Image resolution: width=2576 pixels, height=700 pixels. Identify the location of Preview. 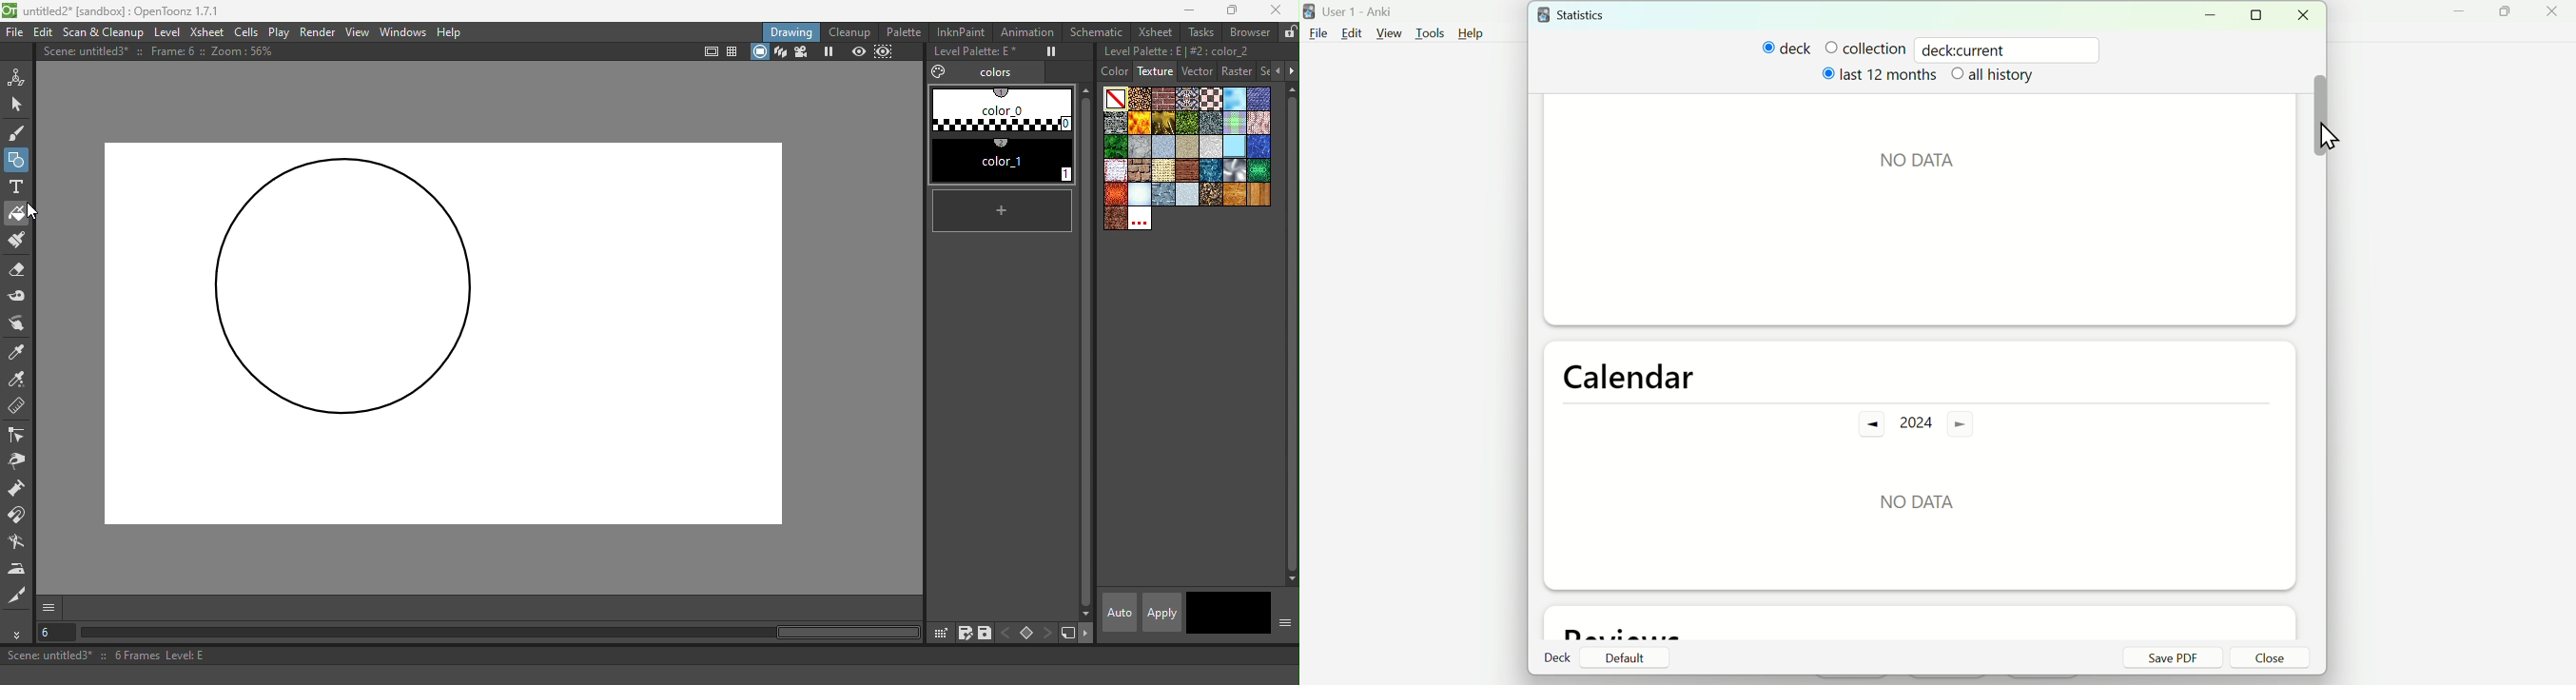
(856, 51).